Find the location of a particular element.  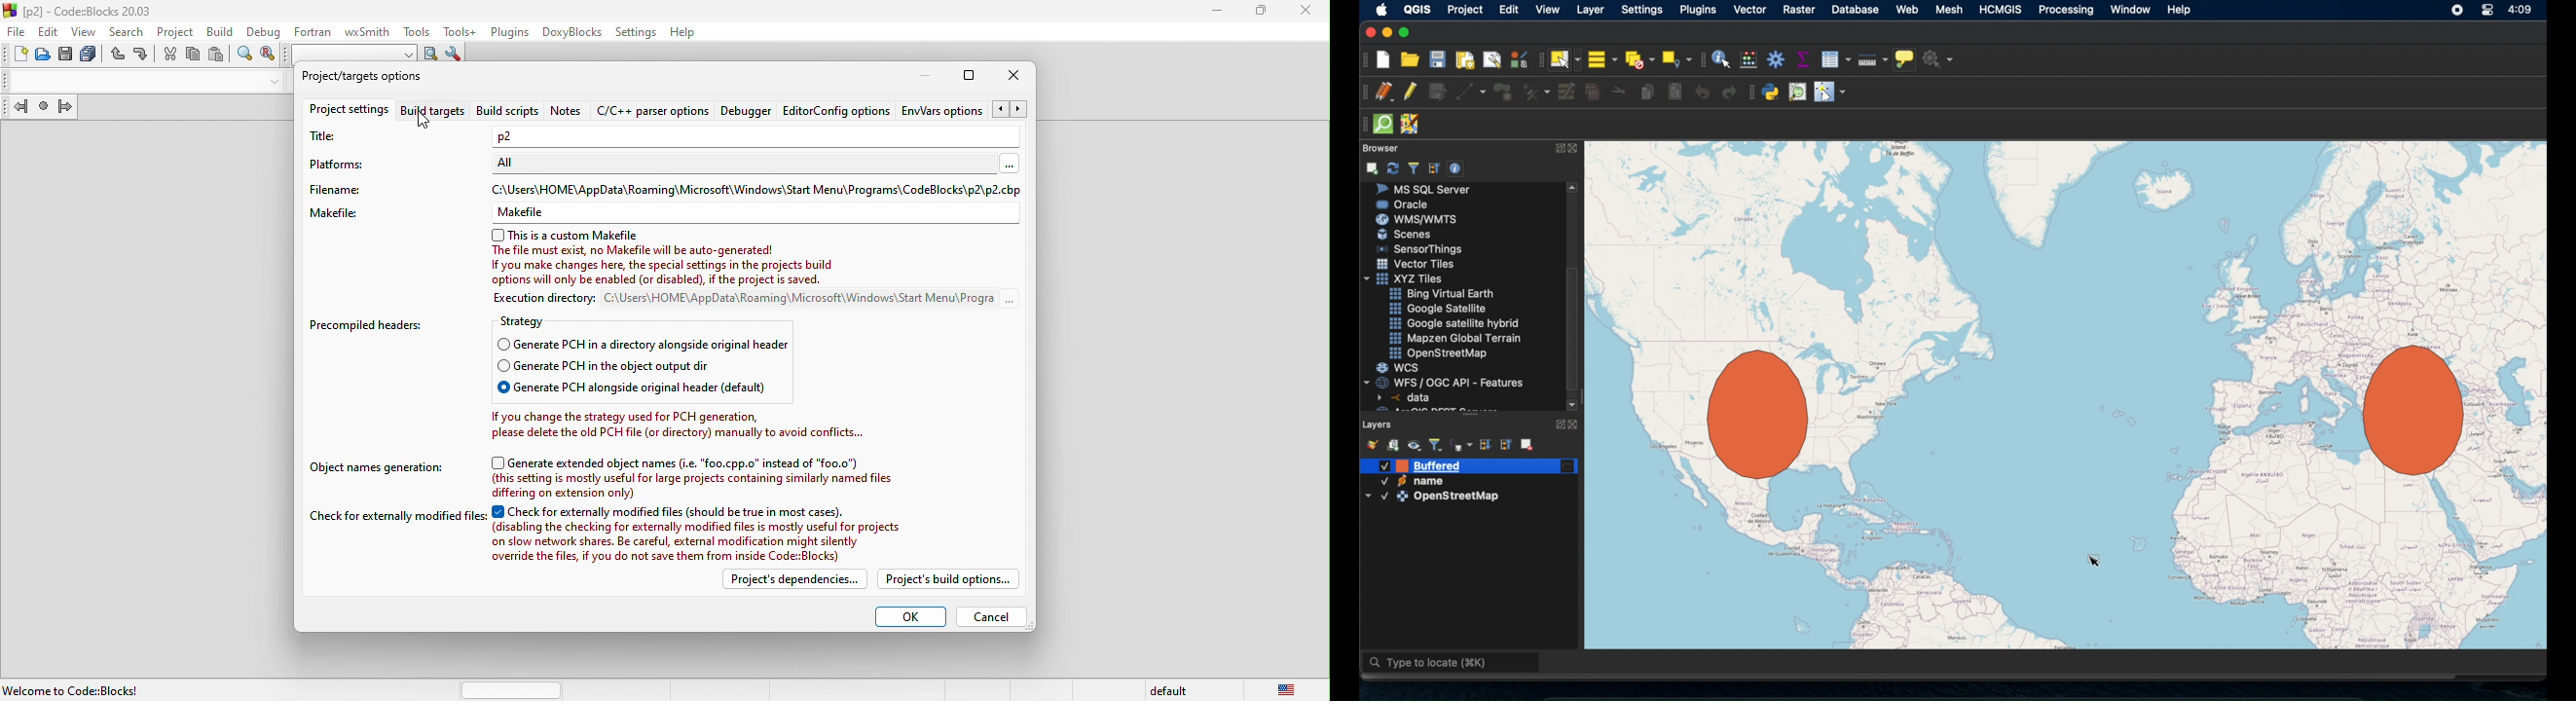

close is located at coordinates (1019, 77).